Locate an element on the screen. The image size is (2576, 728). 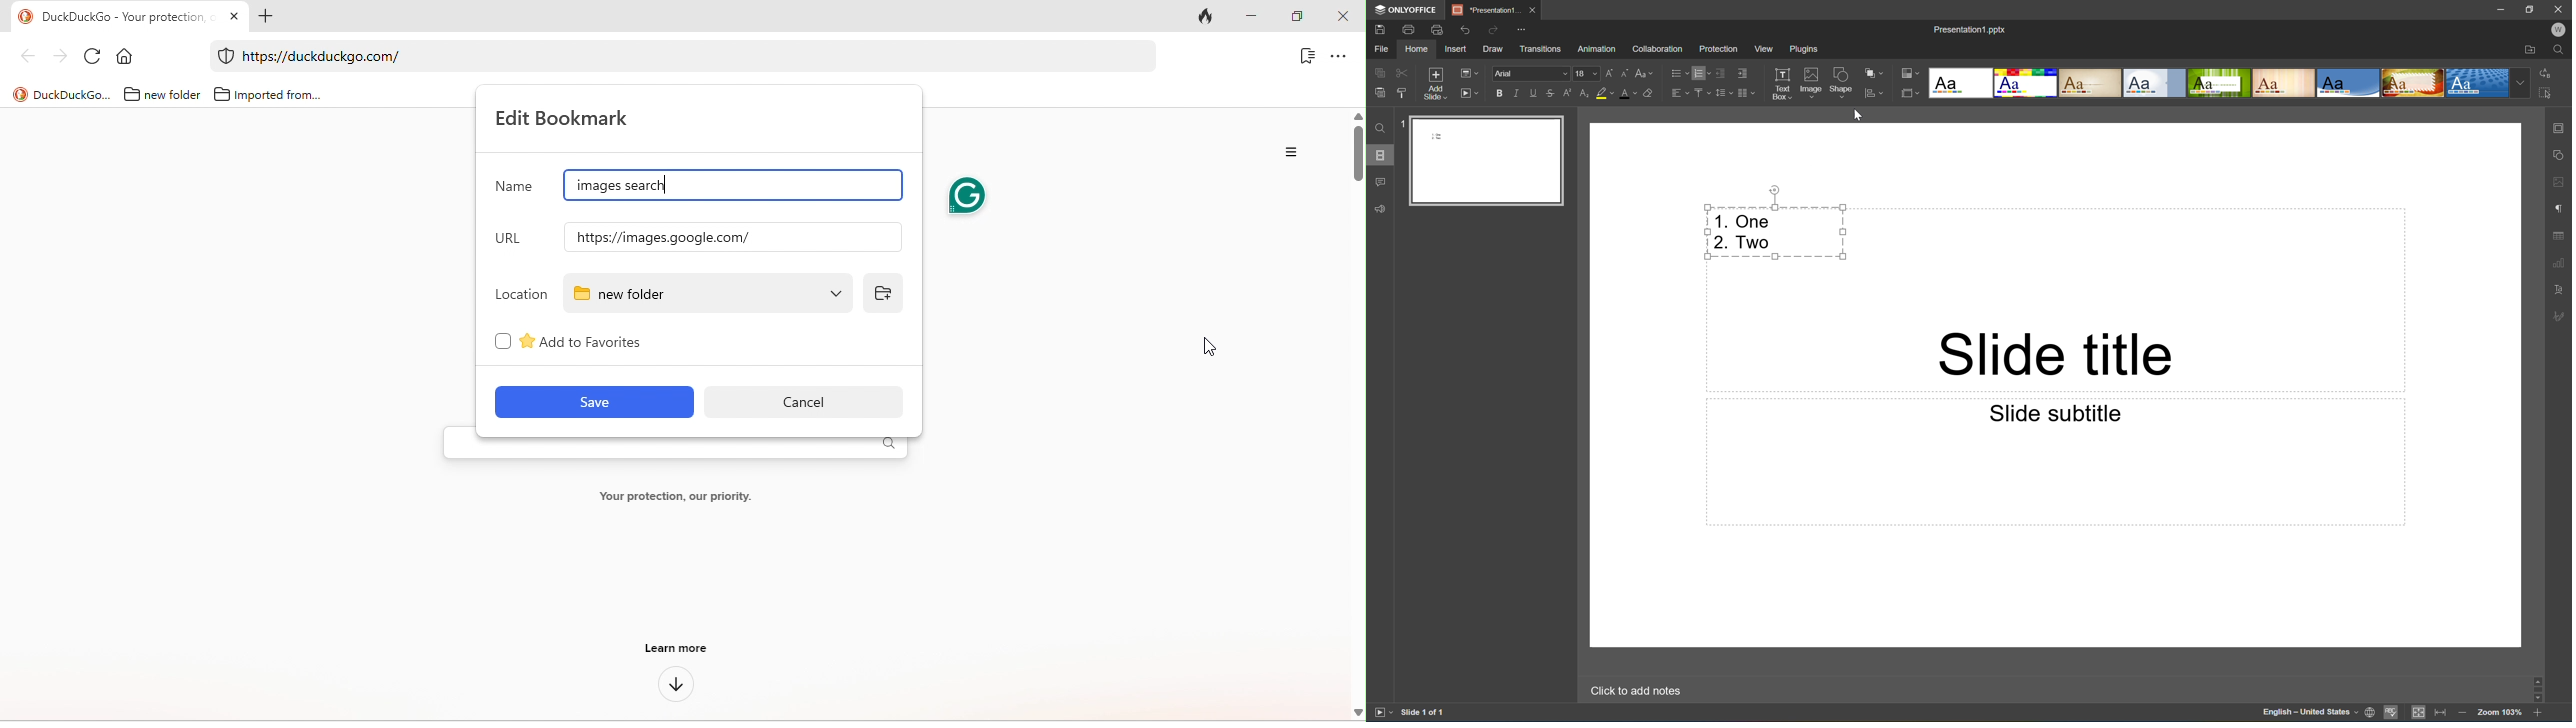
Image is located at coordinates (1812, 82).